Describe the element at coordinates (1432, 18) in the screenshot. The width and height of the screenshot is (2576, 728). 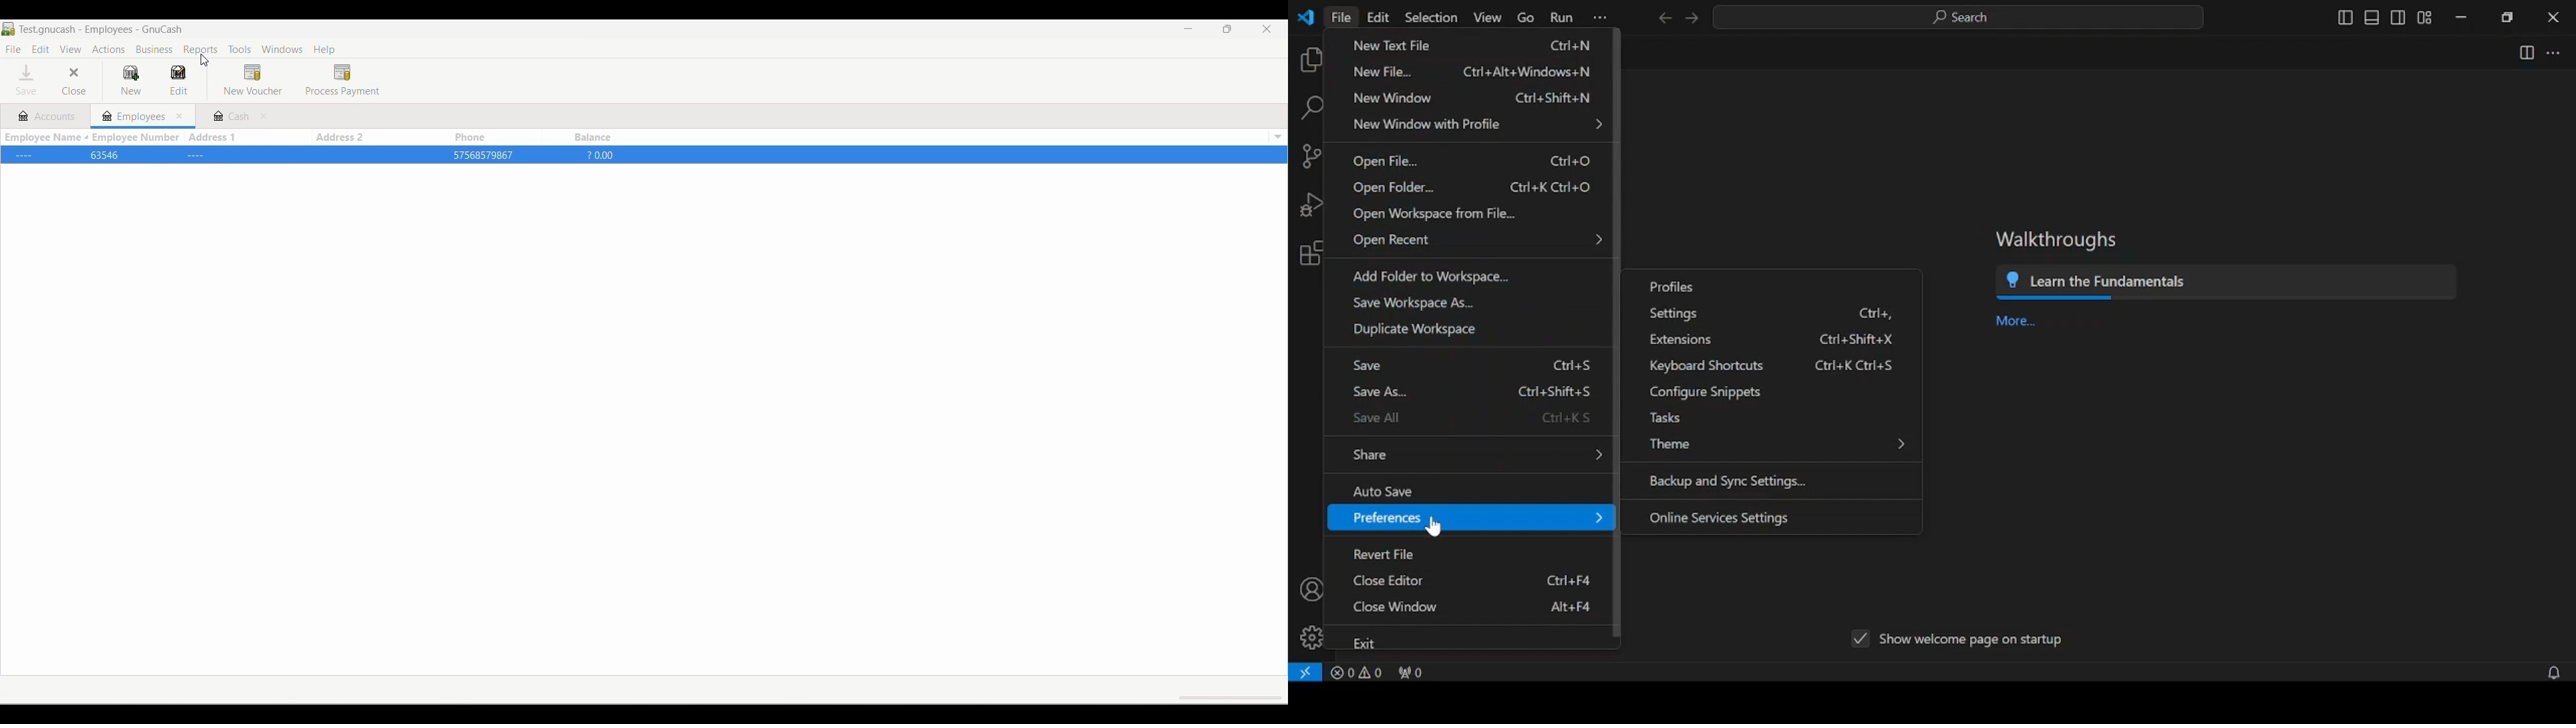
I see `selection` at that location.